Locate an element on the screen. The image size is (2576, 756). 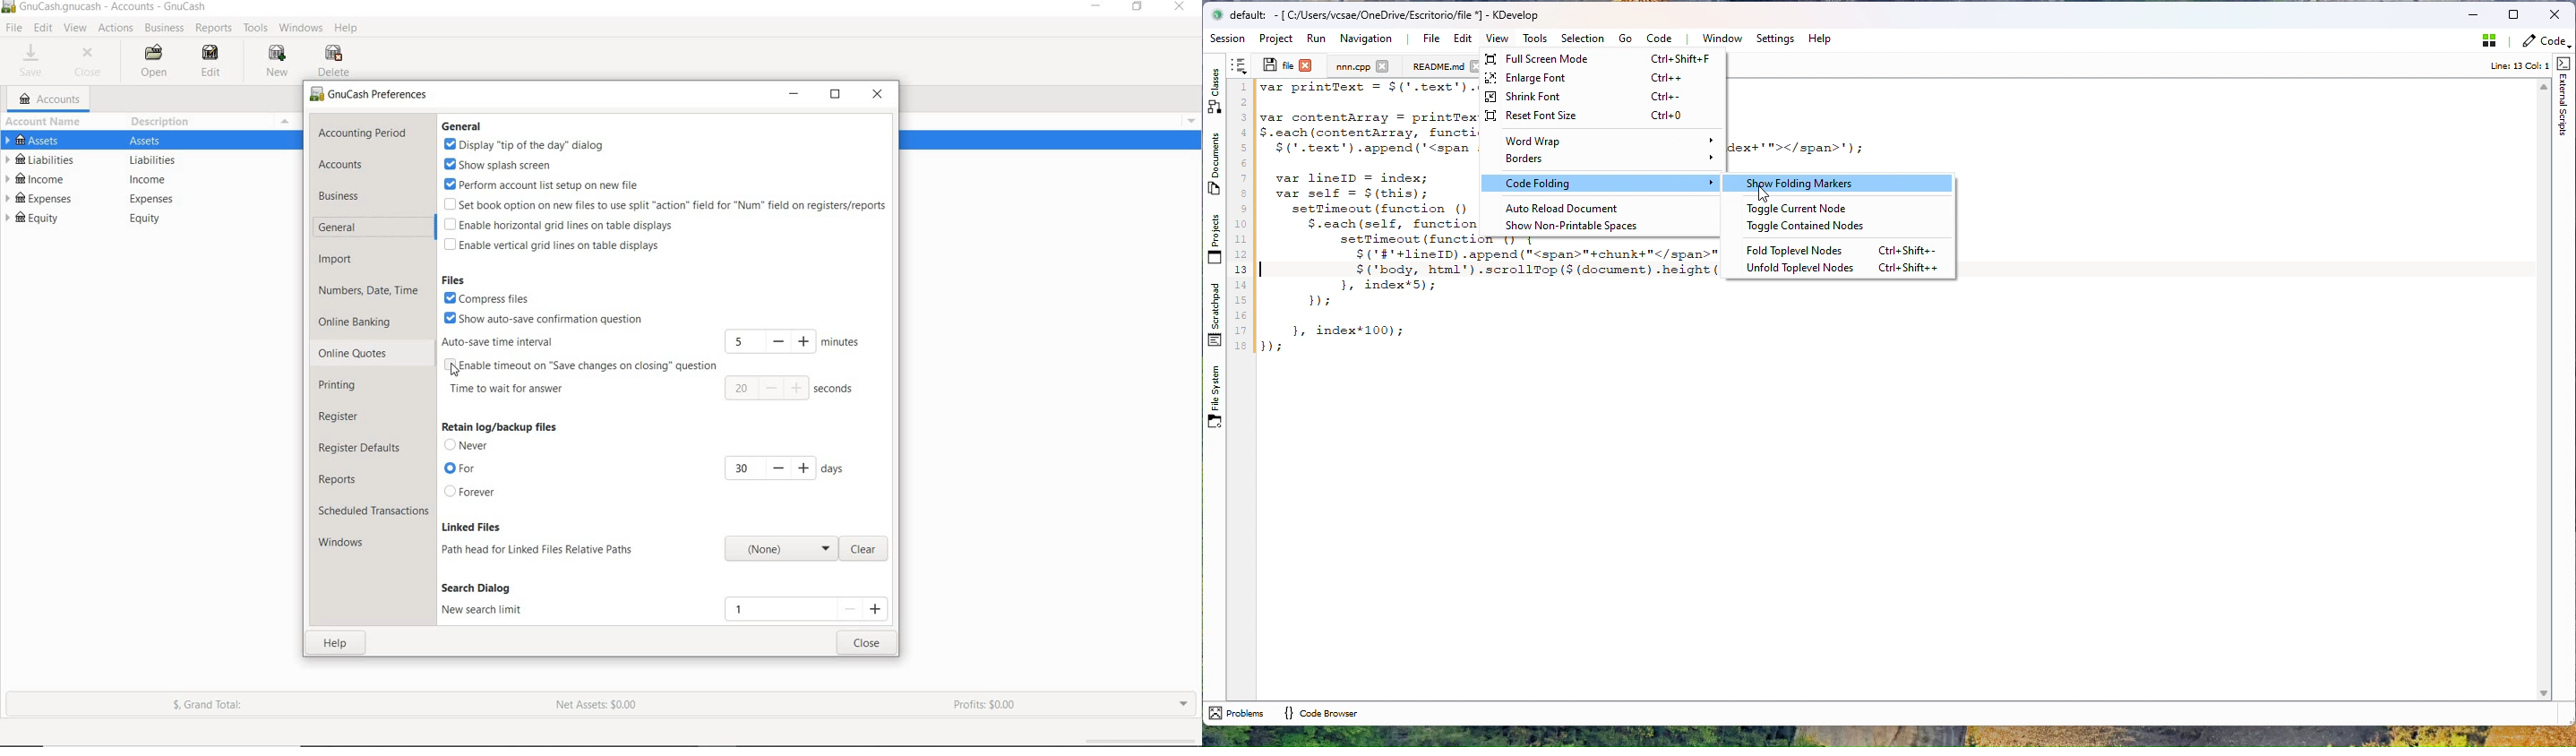
Shrink Font is located at coordinates (1595, 97).